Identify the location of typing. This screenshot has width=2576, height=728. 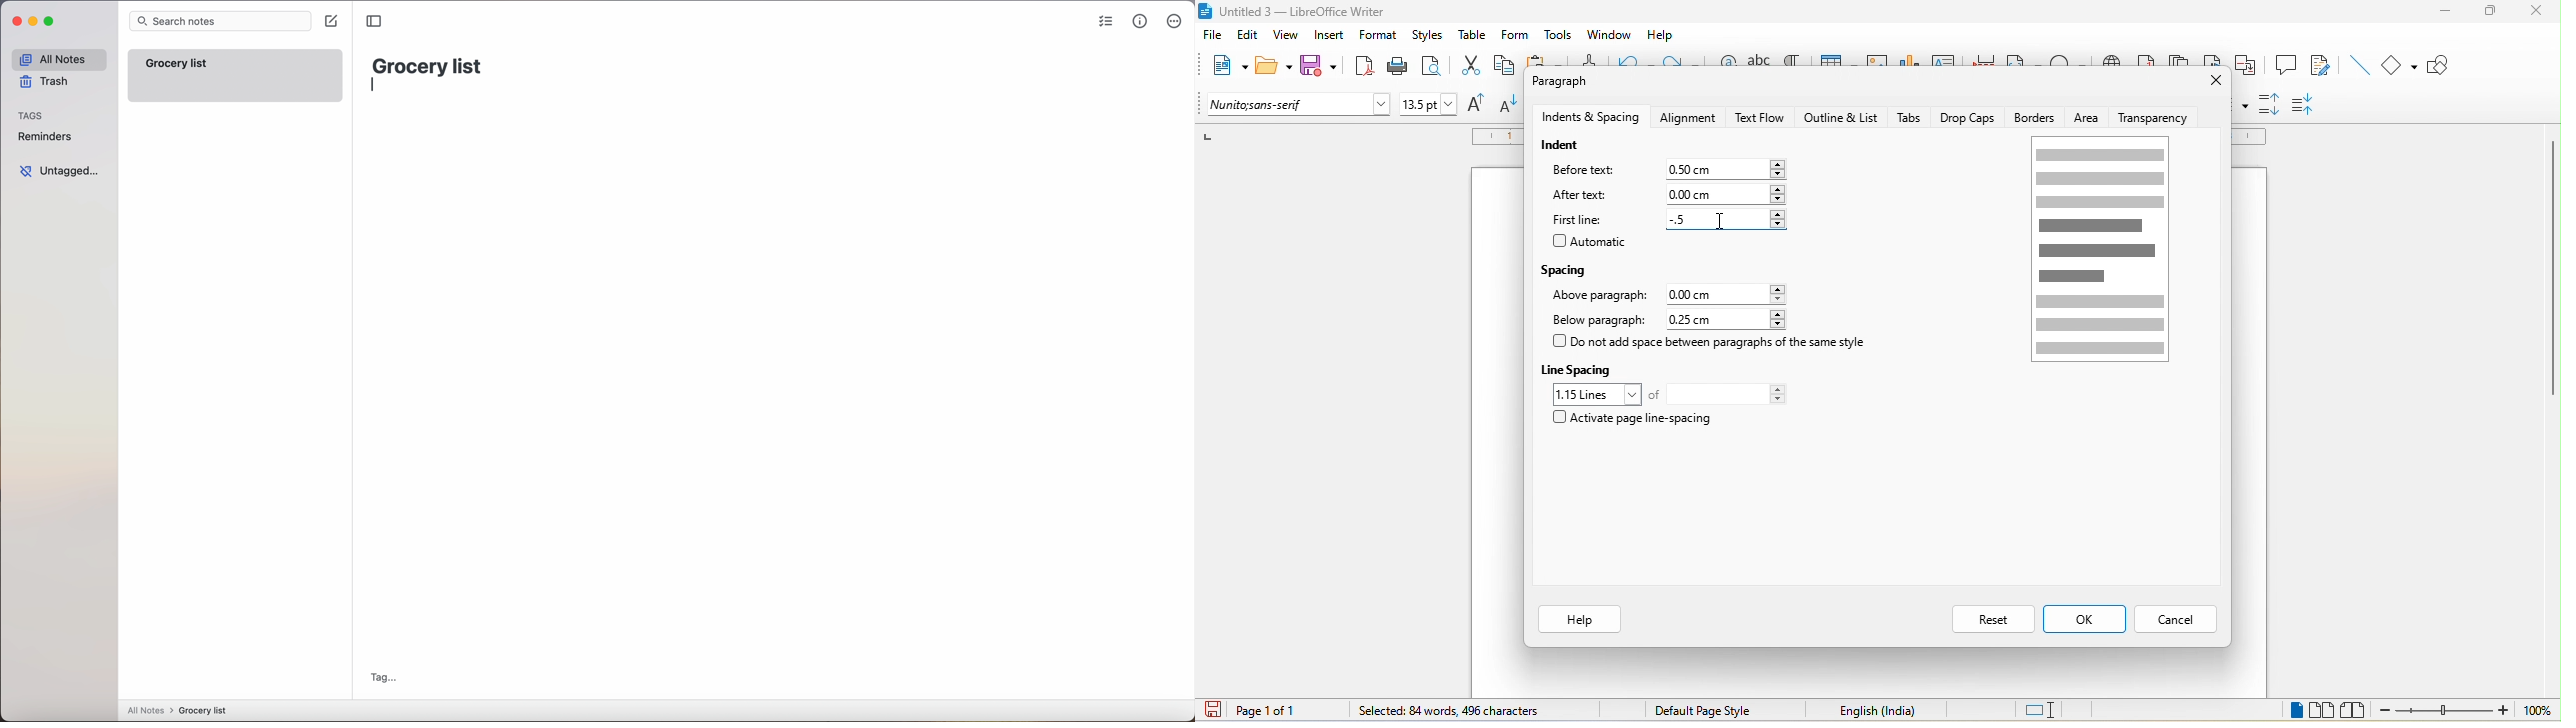
(378, 86).